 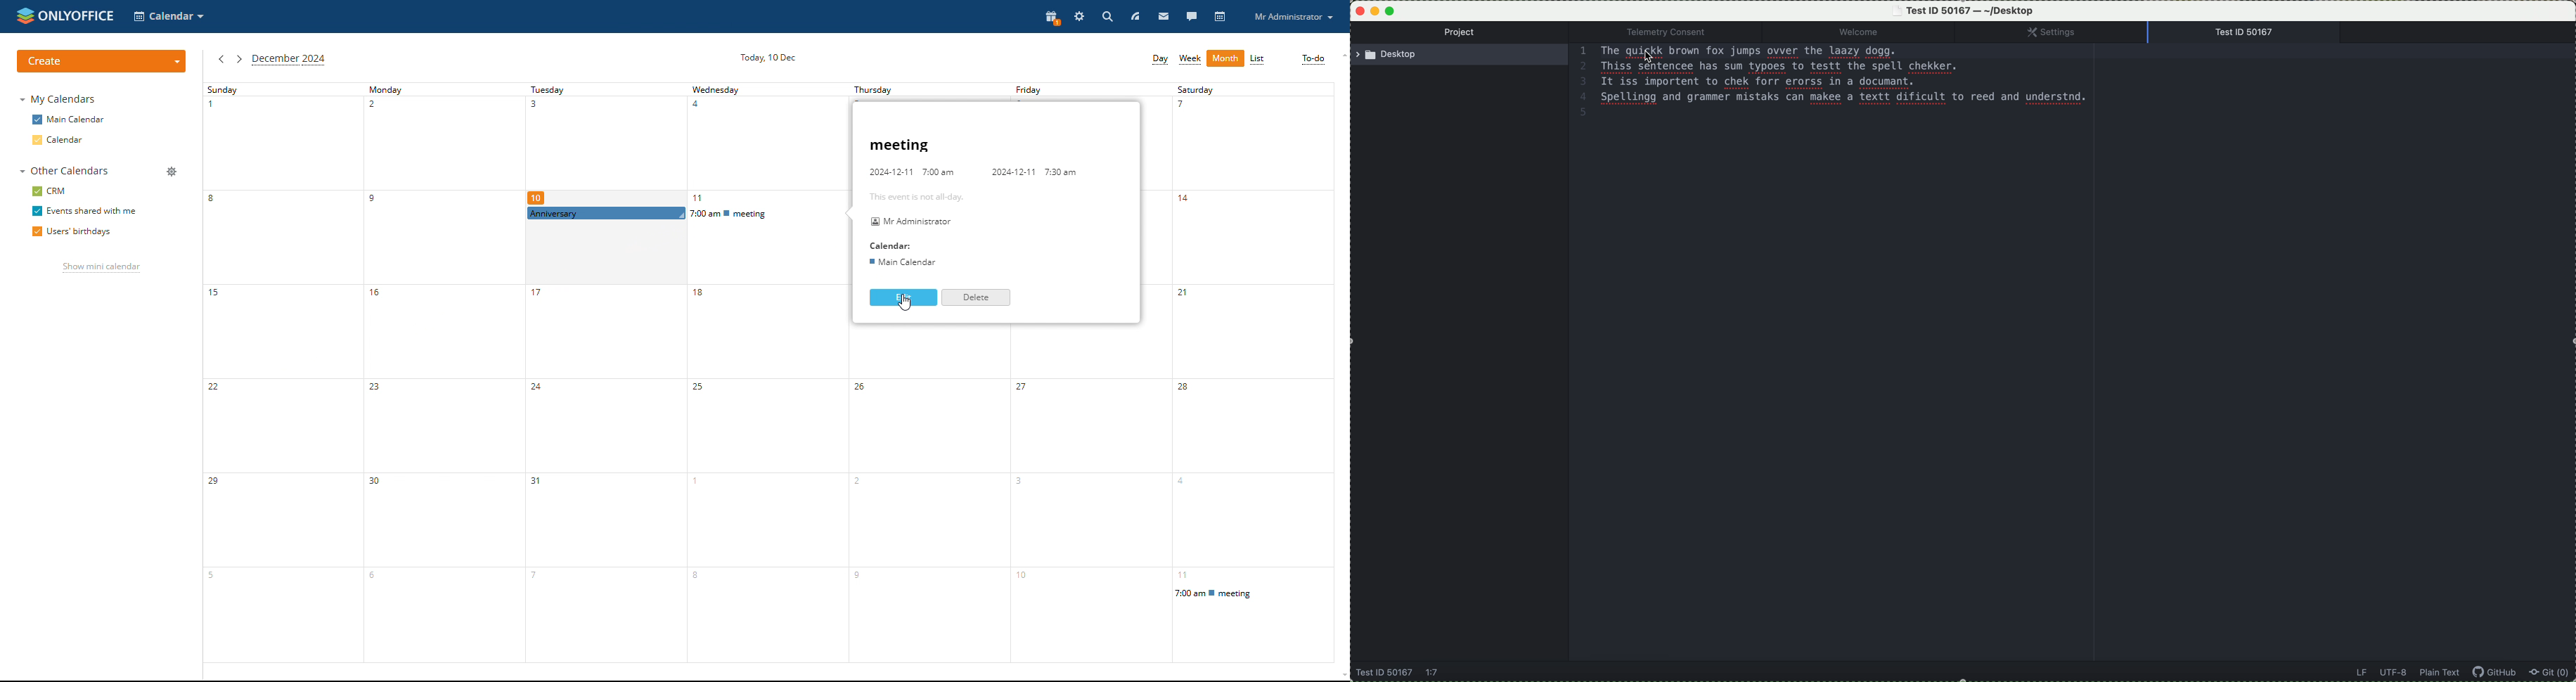 What do you see at coordinates (279, 372) in the screenshot?
I see `sunday` at bounding box center [279, 372].